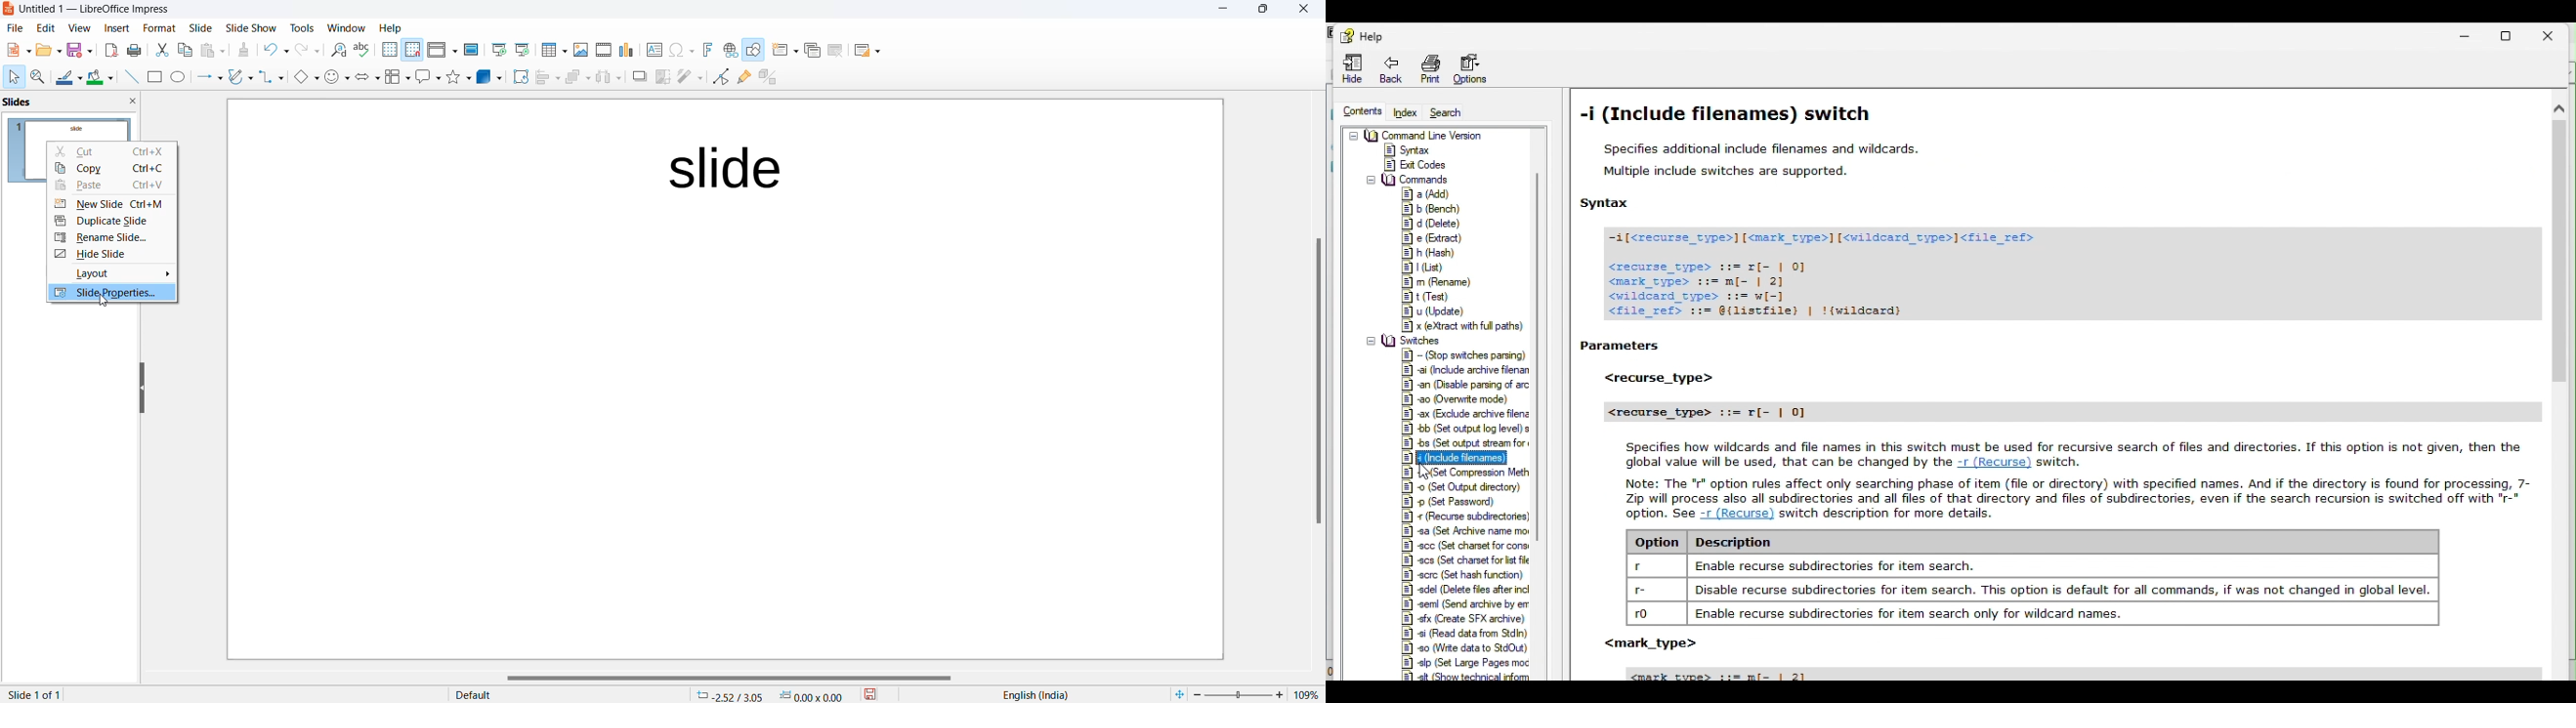 This screenshot has height=728, width=2576. I want to click on page style, so click(562, 694).